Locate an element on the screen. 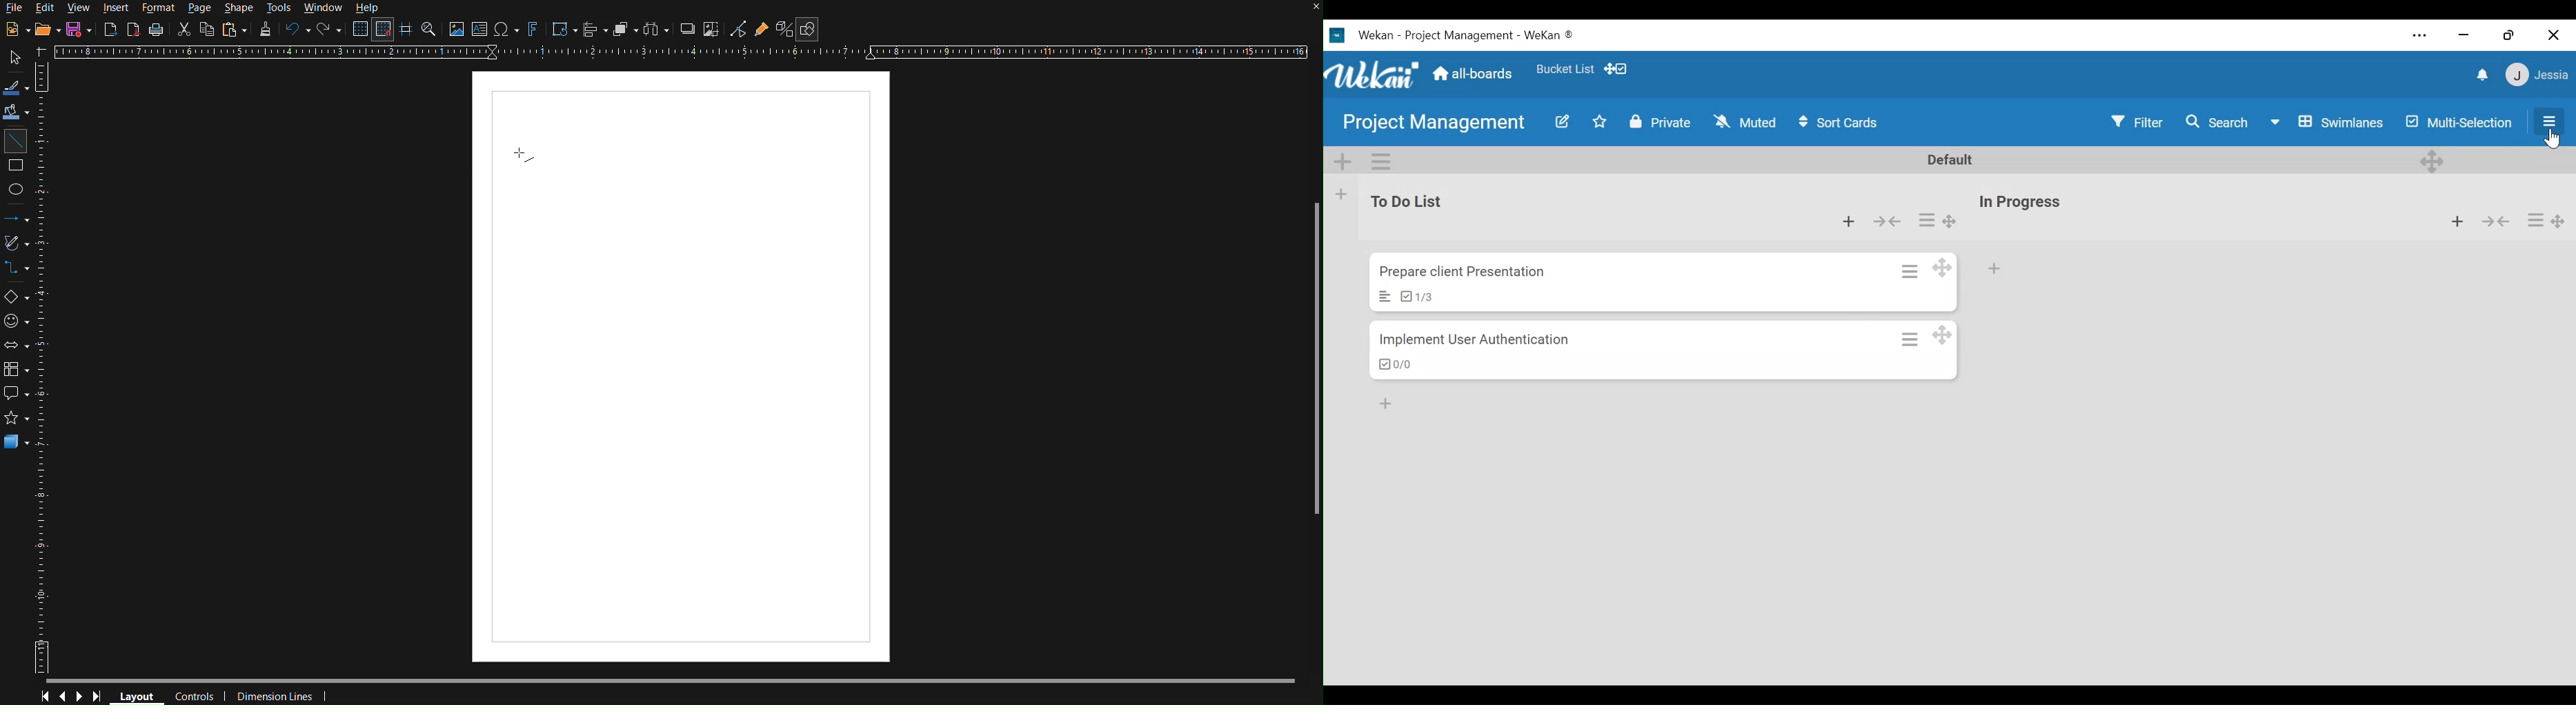  Line  is located at coordinates (16, 141).